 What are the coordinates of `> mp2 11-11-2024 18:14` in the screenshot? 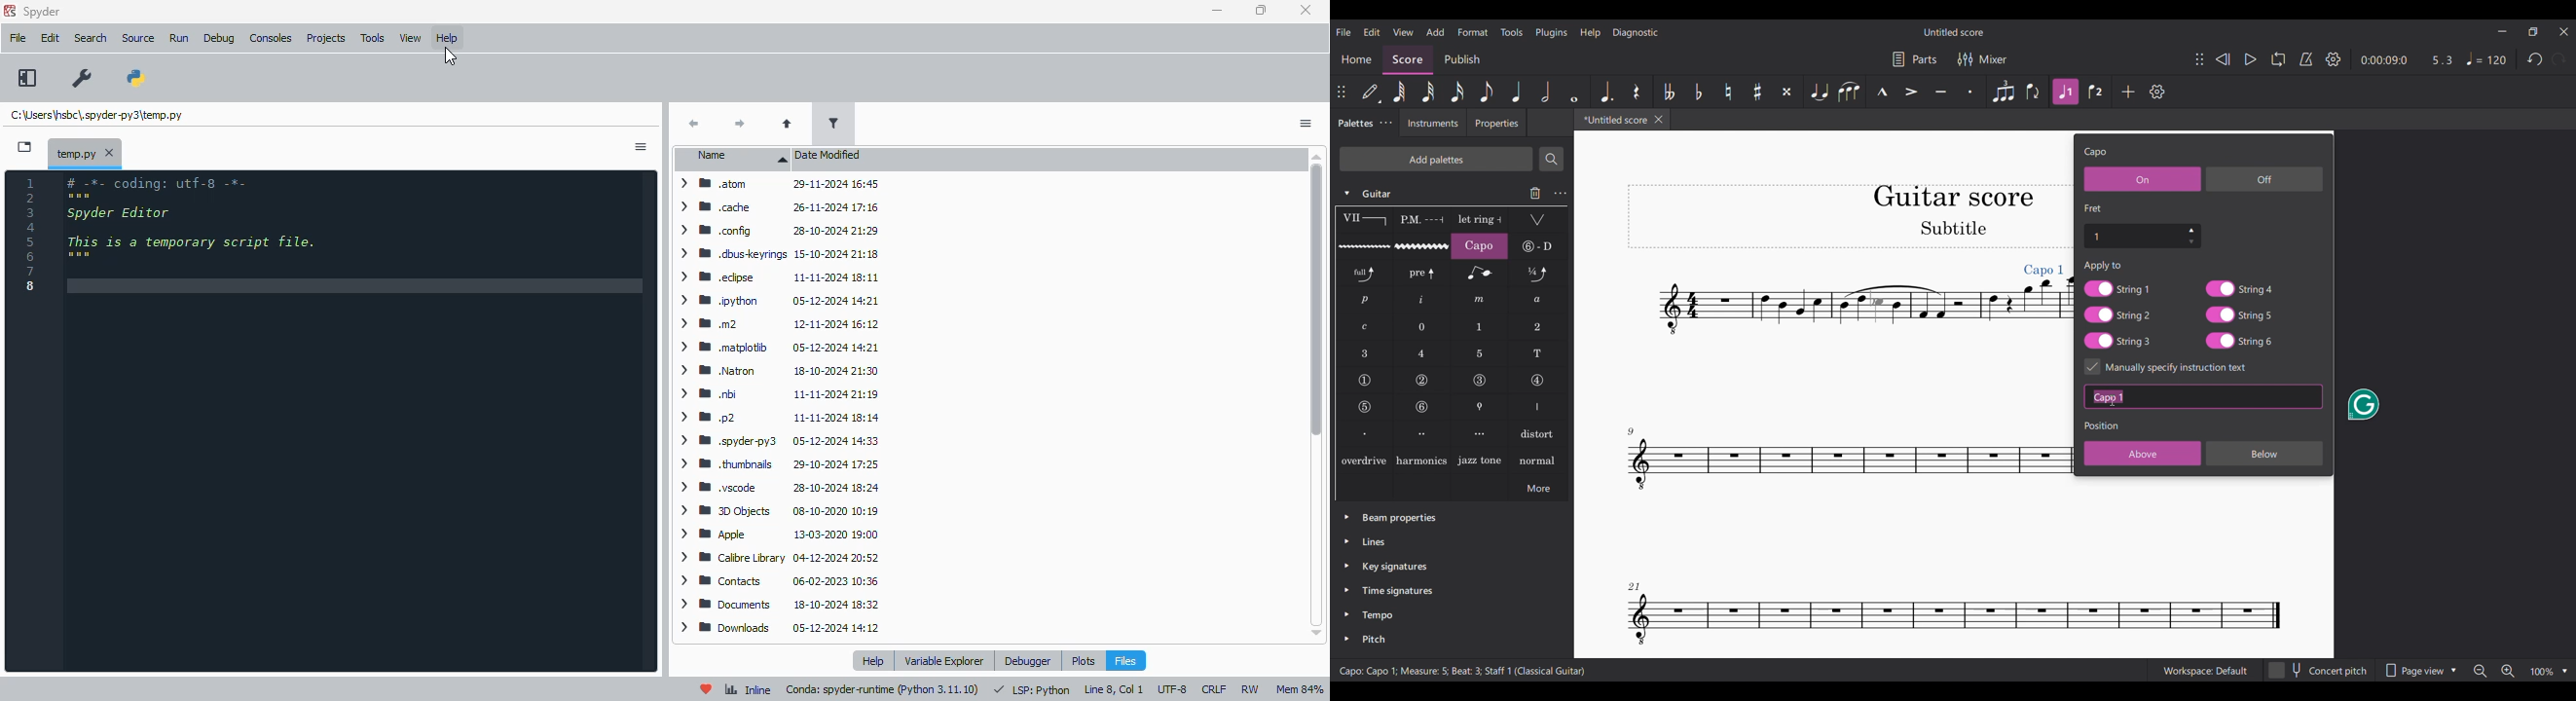 It's located at (776, 417).